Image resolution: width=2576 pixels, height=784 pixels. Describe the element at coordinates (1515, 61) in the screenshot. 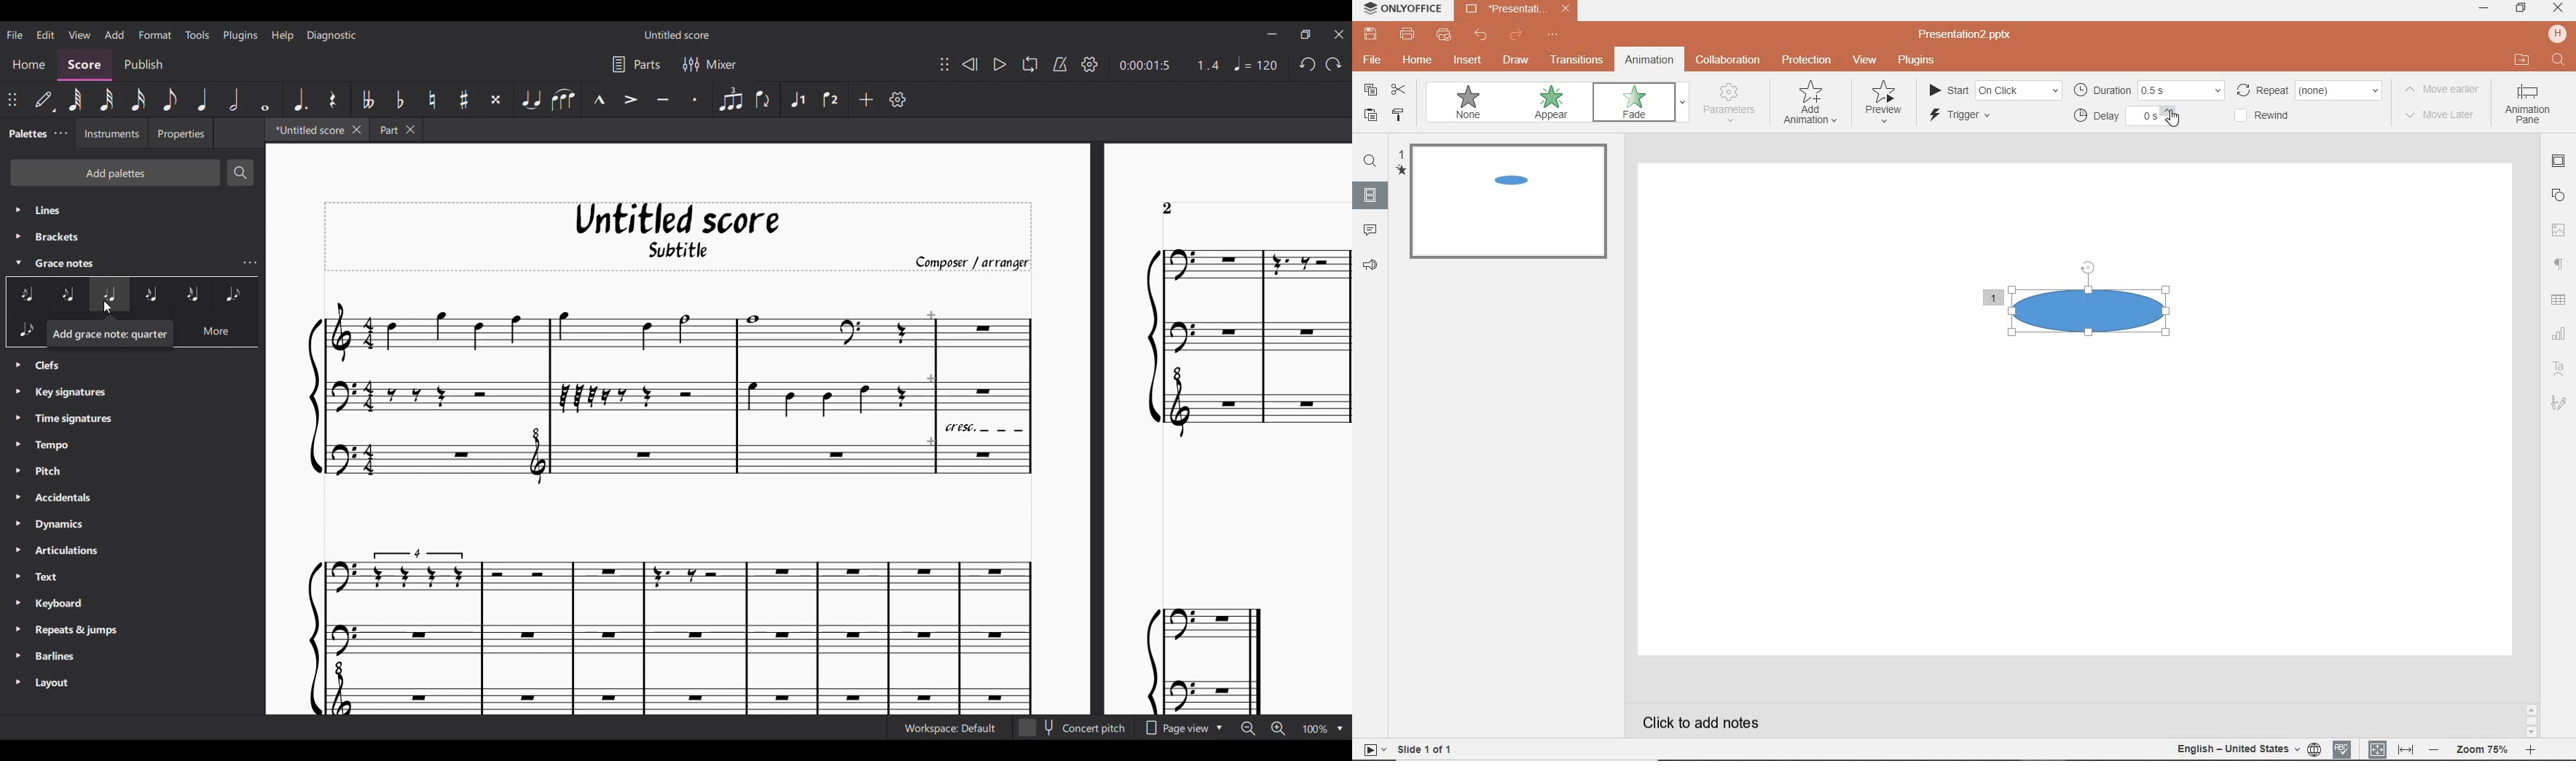

I see `draw` at that location.